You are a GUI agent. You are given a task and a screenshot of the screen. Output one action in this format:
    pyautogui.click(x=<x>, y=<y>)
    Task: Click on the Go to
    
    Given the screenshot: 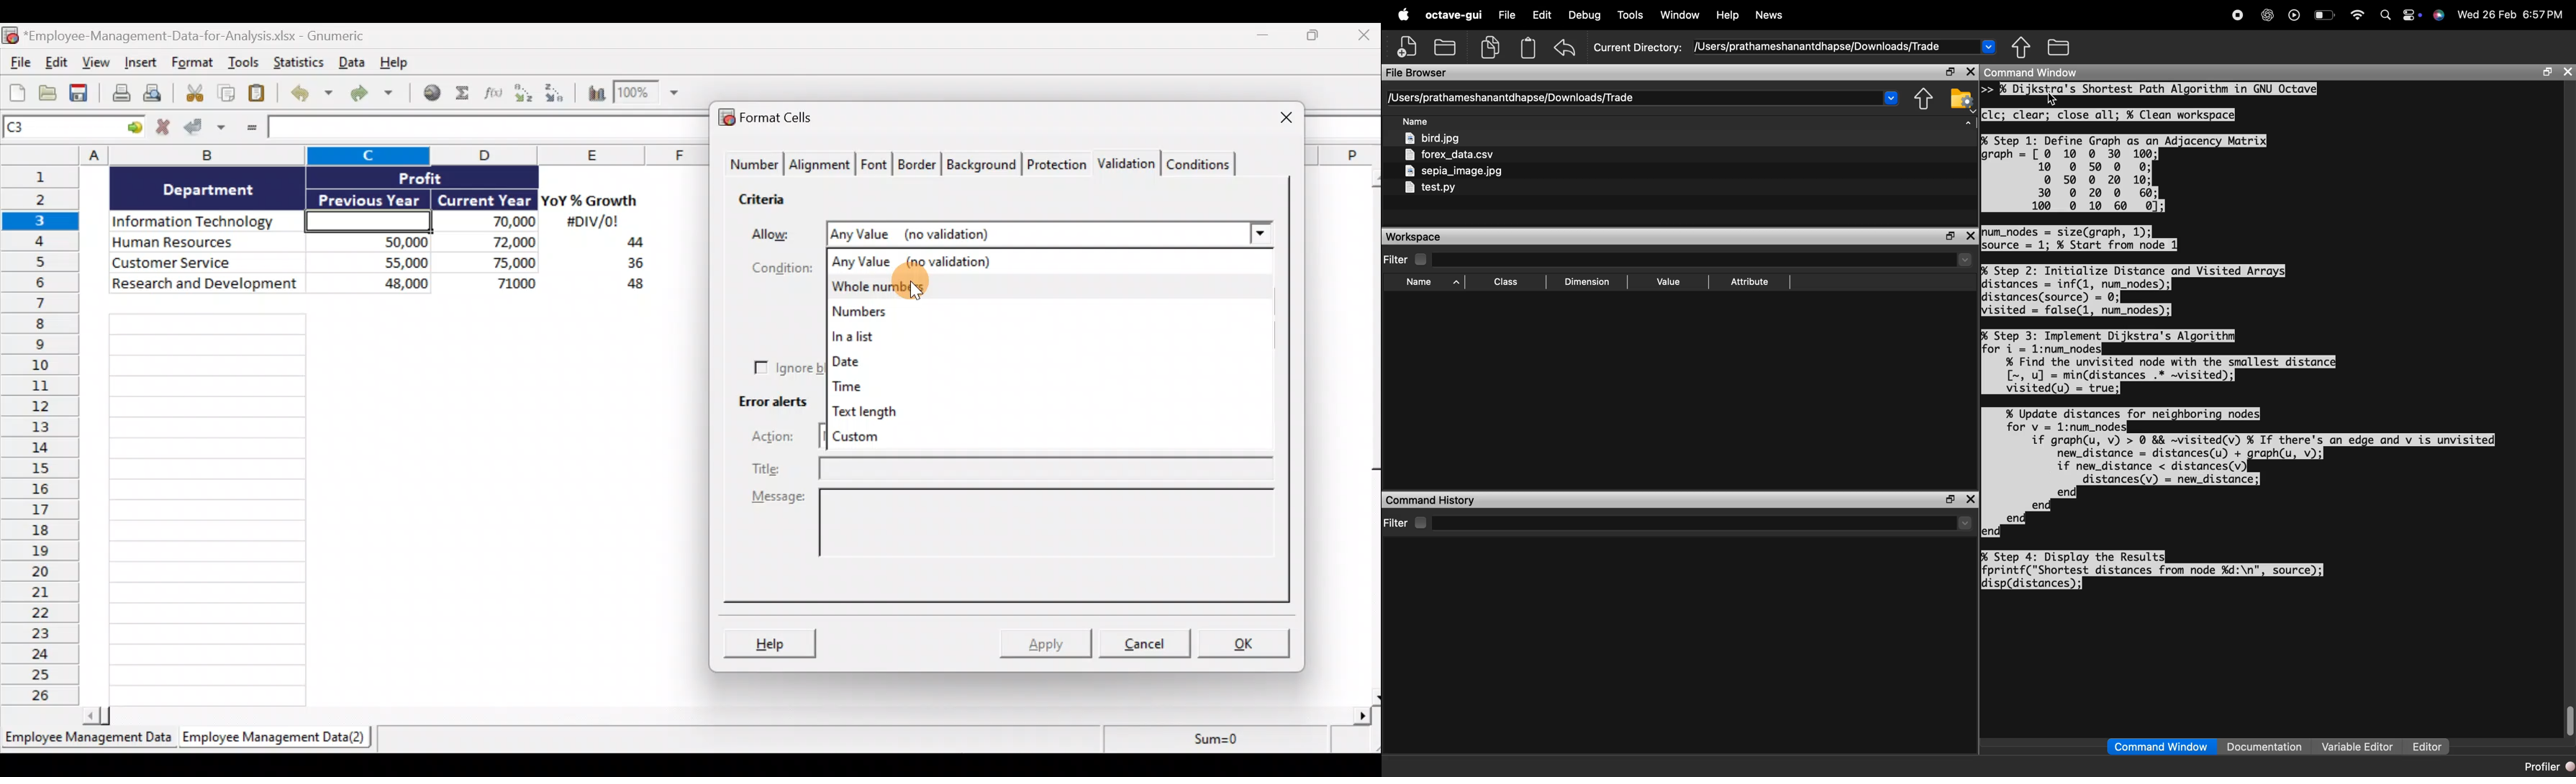 What is the action you would take?
    pyautogui.click(x=135, y=128)
    